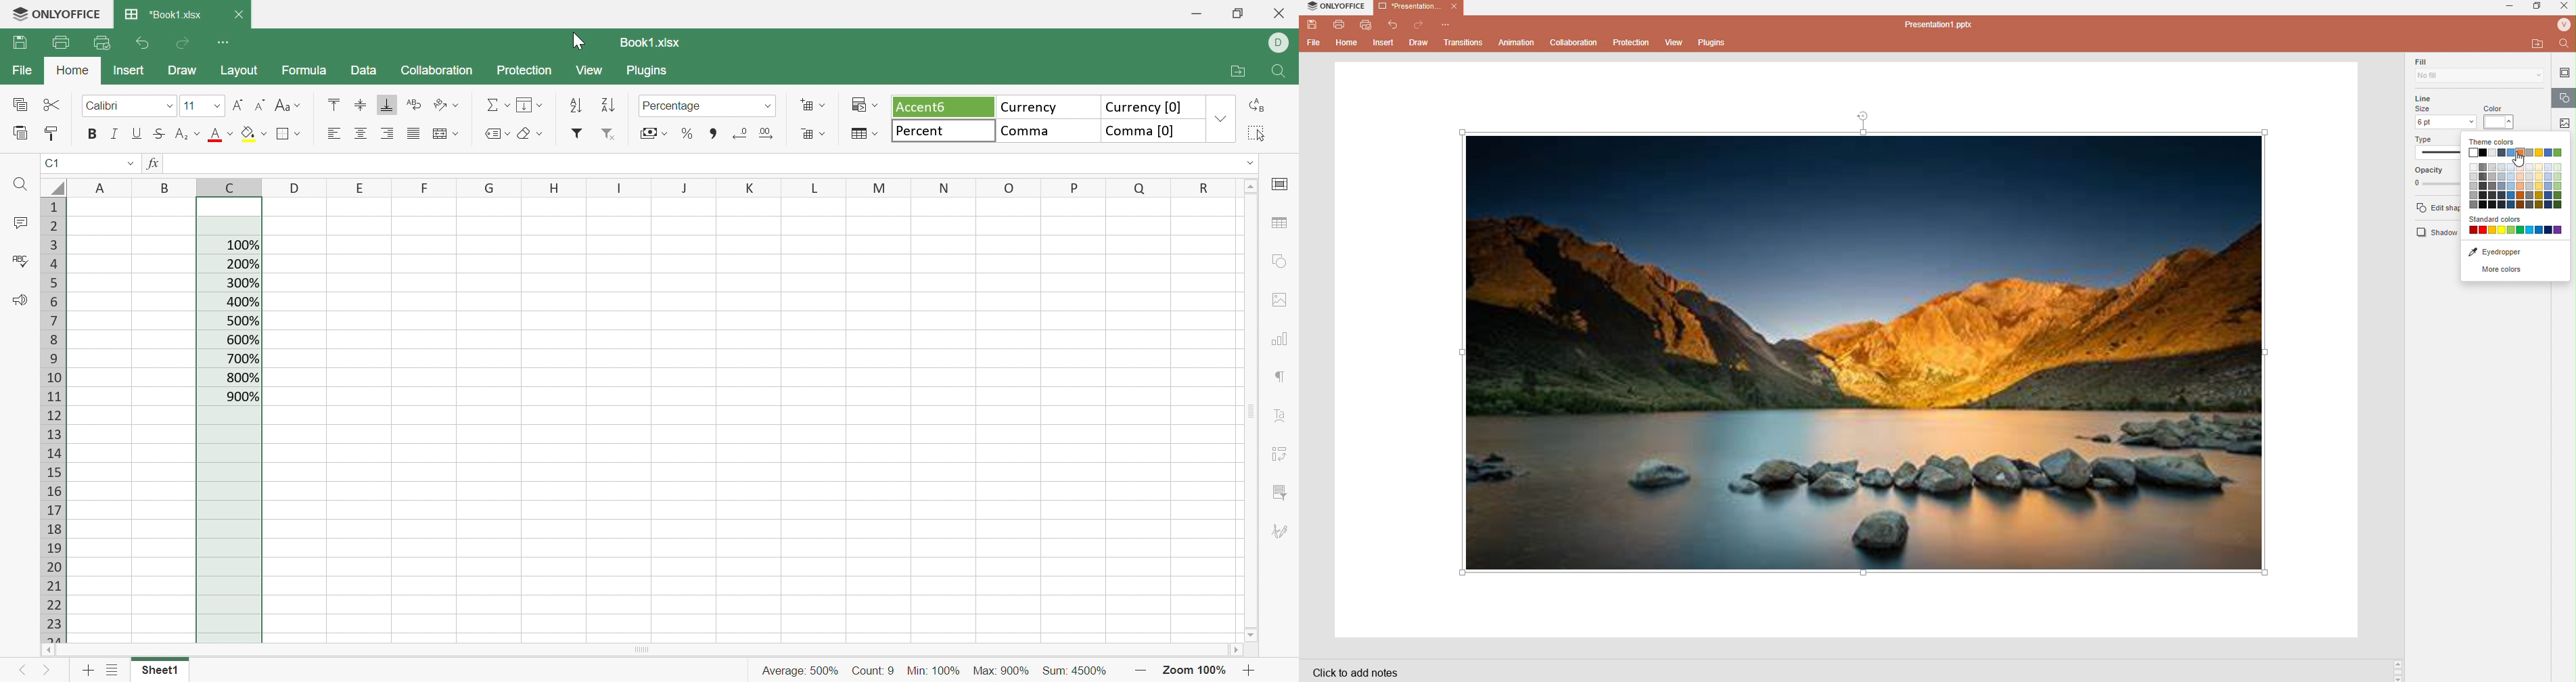  Describe the element at coordinates (102, 185) in the screenshot. I see `A` at that location.